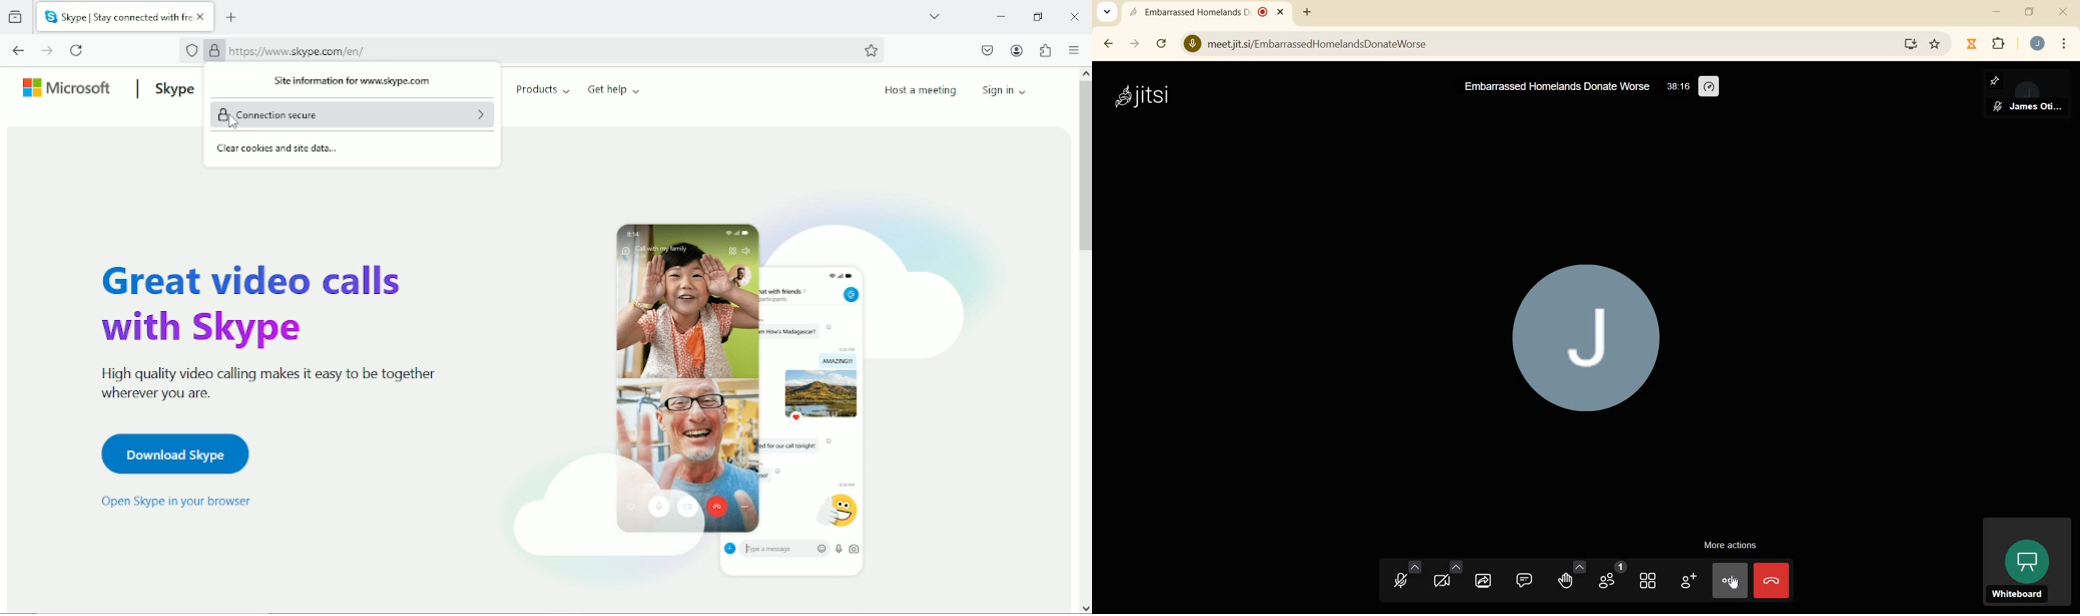 This screenshot has width=2100, height=616. I want to click on Go back, so click(19, 50).